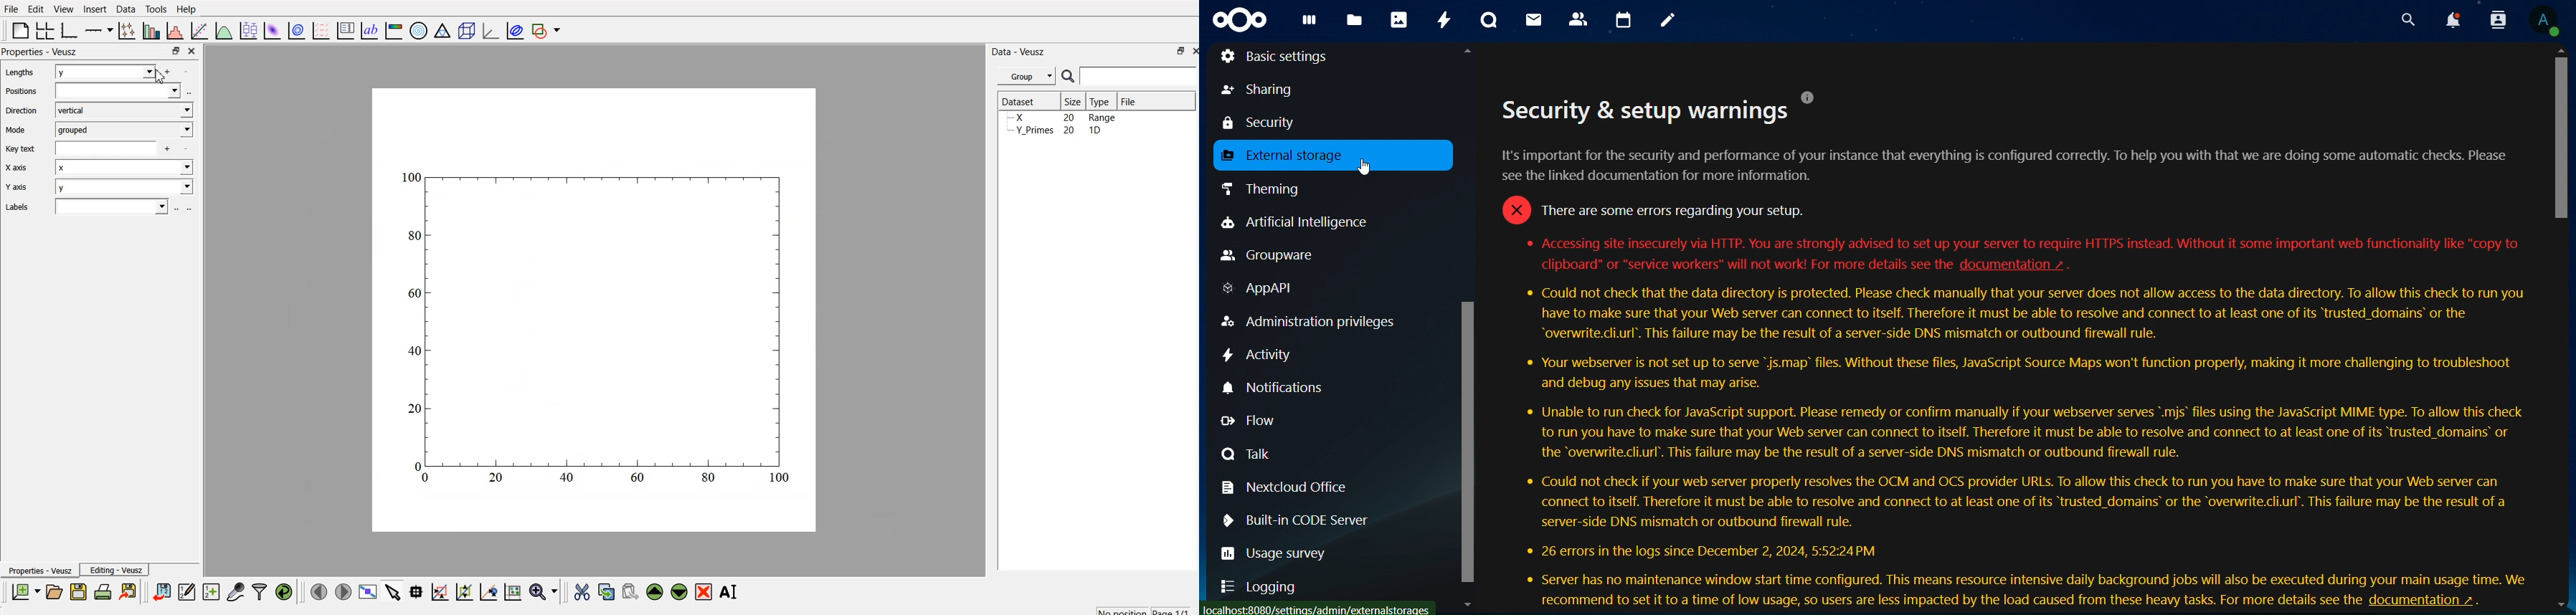 This screenshot has height=616, width=2576. What do you see at coordinates (1469, 443) in the screenshot?
I see `scrollbar` at bounding box center [1469, 443].